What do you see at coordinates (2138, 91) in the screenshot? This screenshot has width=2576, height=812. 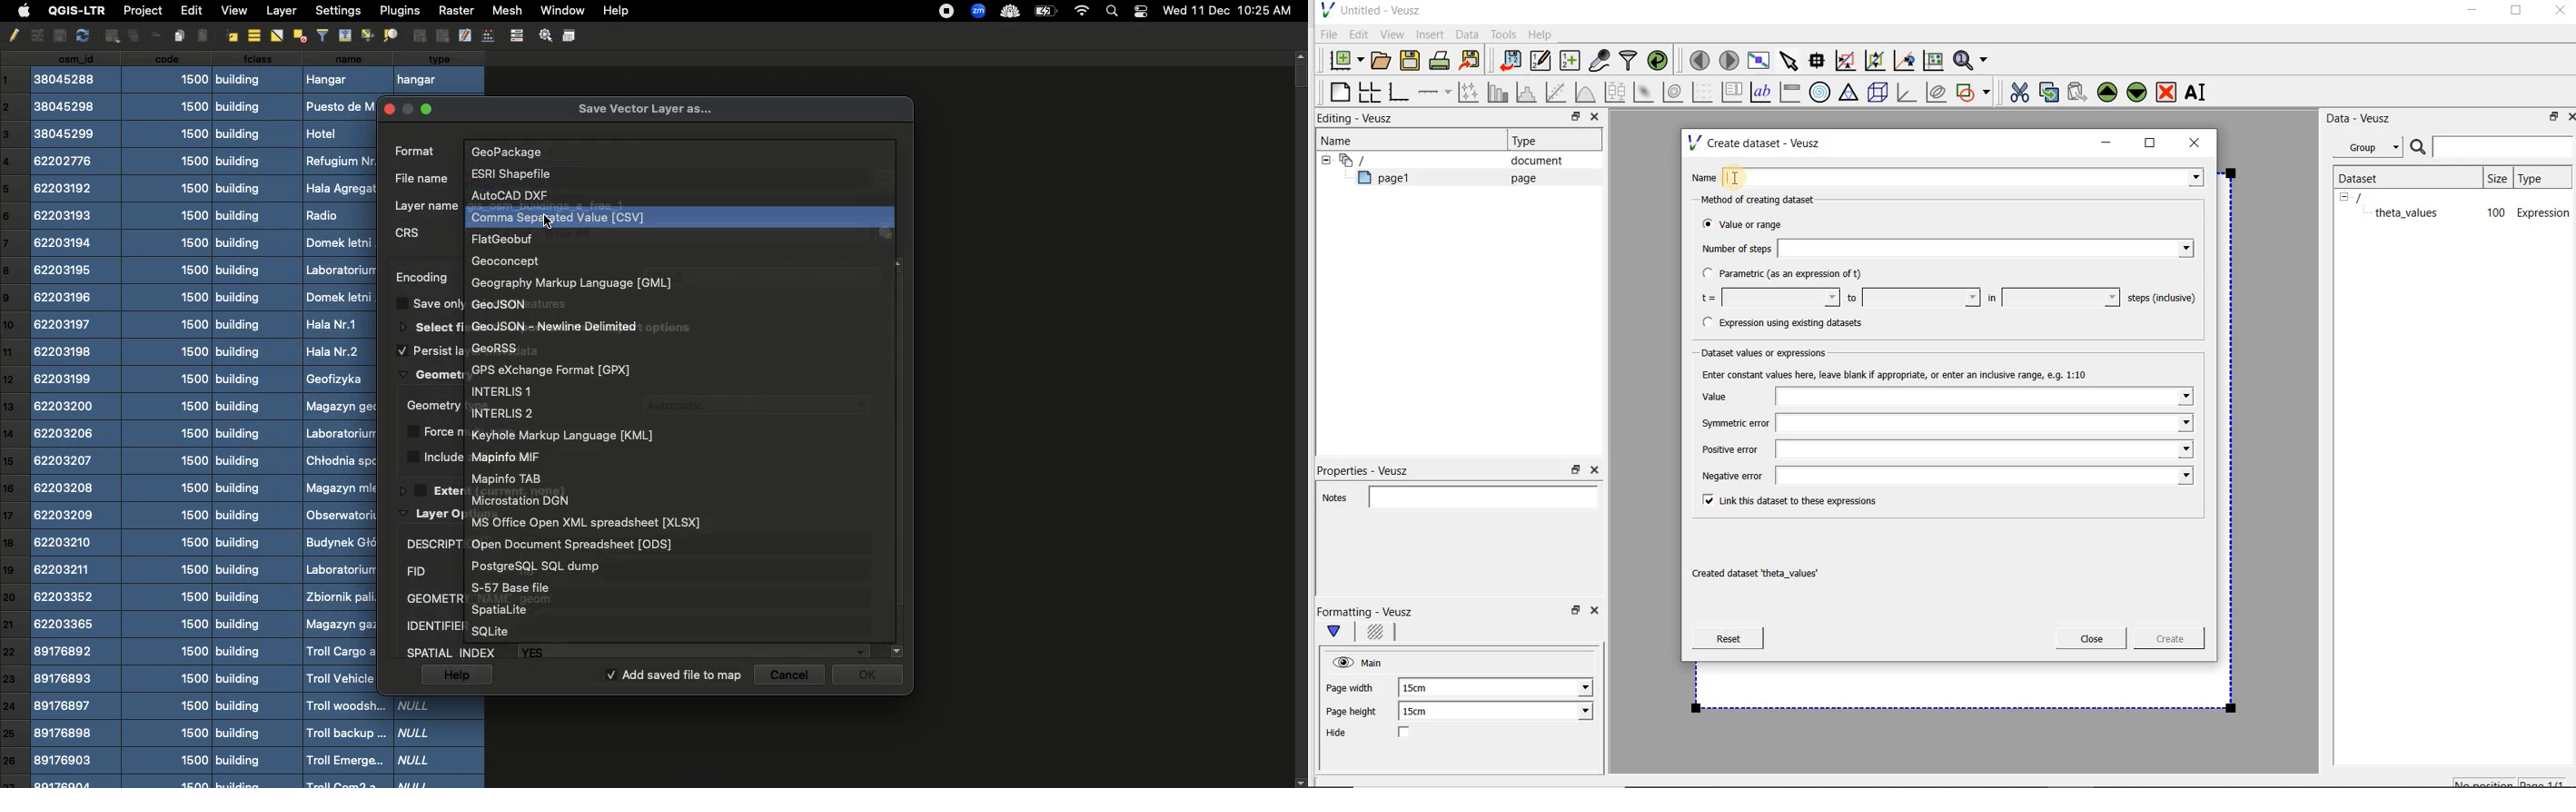 I see `Move the selected widget down` at bounding box center [2138, 91].